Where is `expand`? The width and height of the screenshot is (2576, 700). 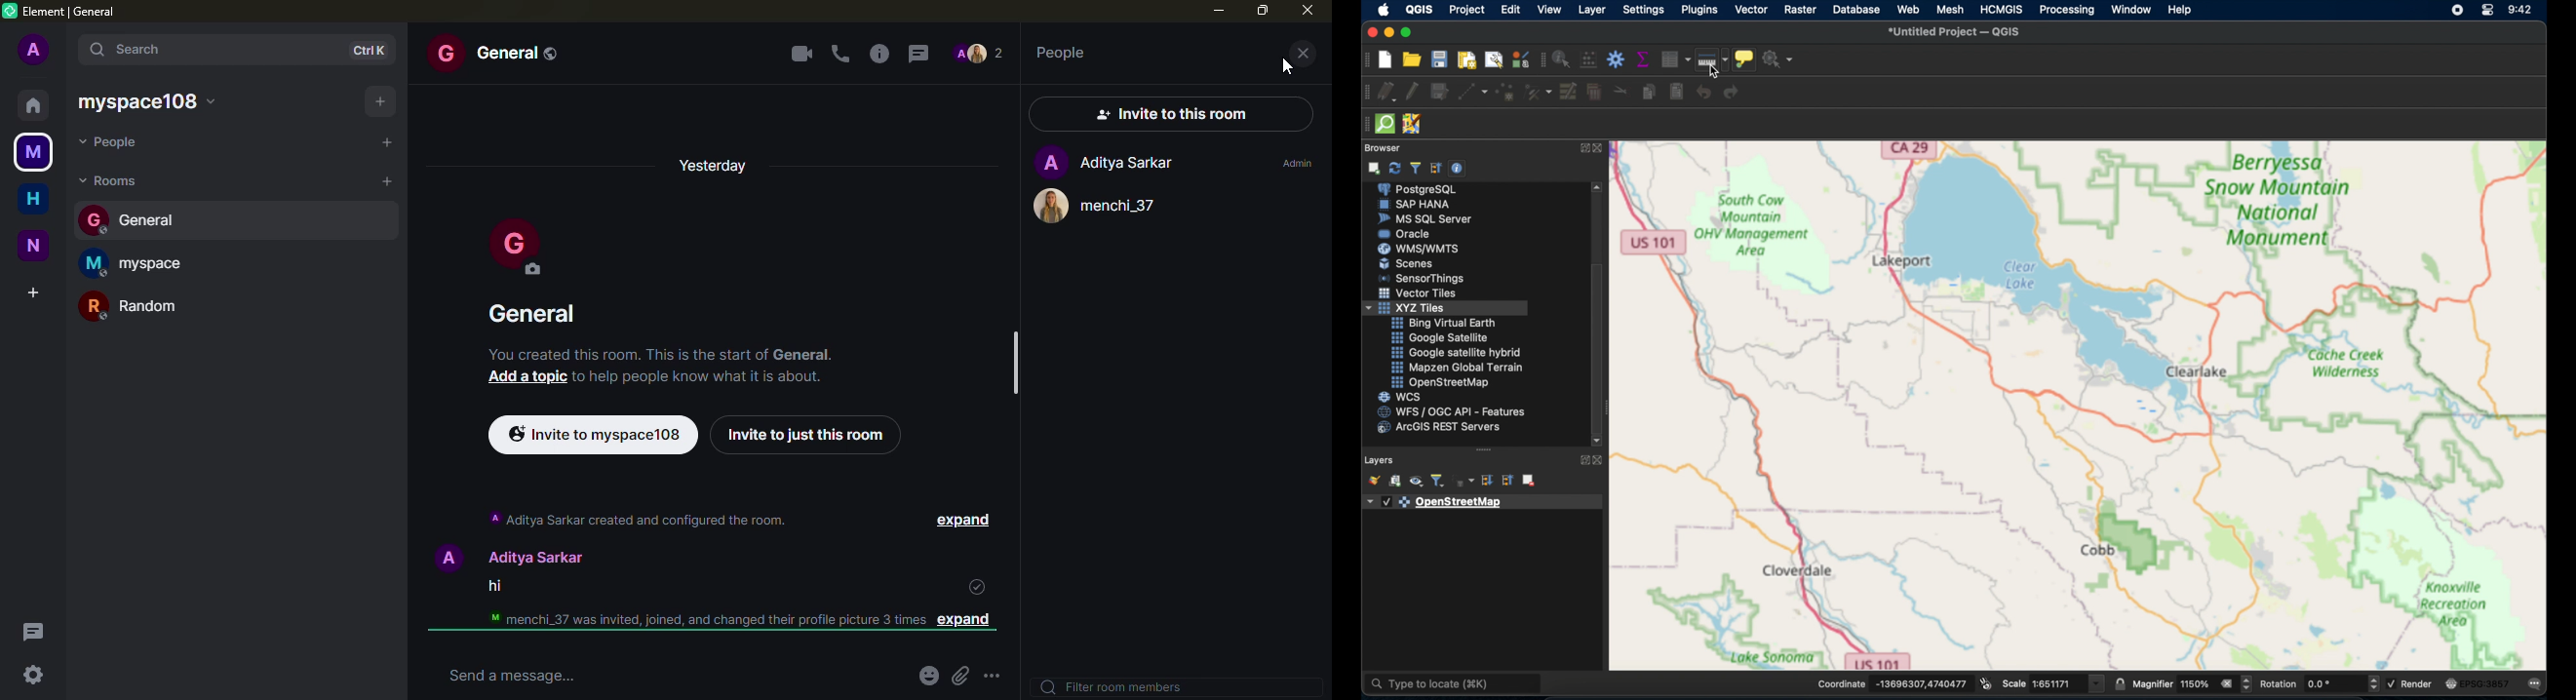 expand is located at coordinates (973, 623).